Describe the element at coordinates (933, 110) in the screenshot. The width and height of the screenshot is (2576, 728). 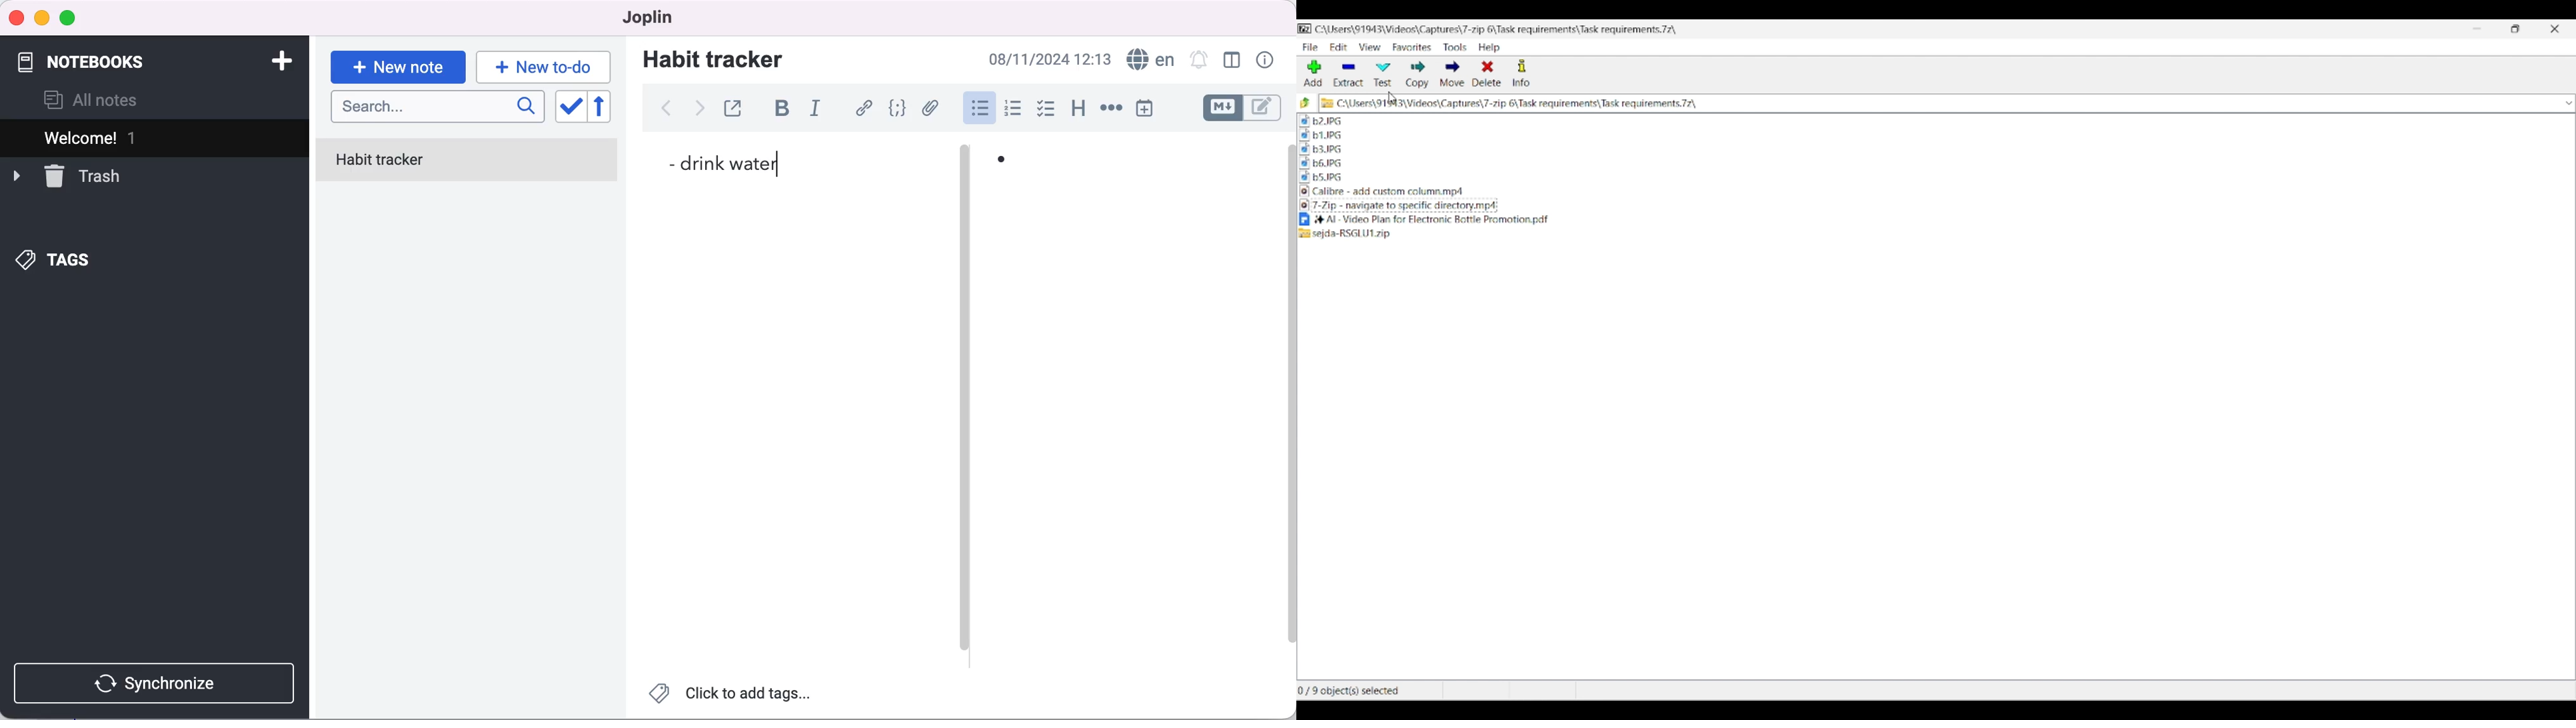
I see `add file` at that location.